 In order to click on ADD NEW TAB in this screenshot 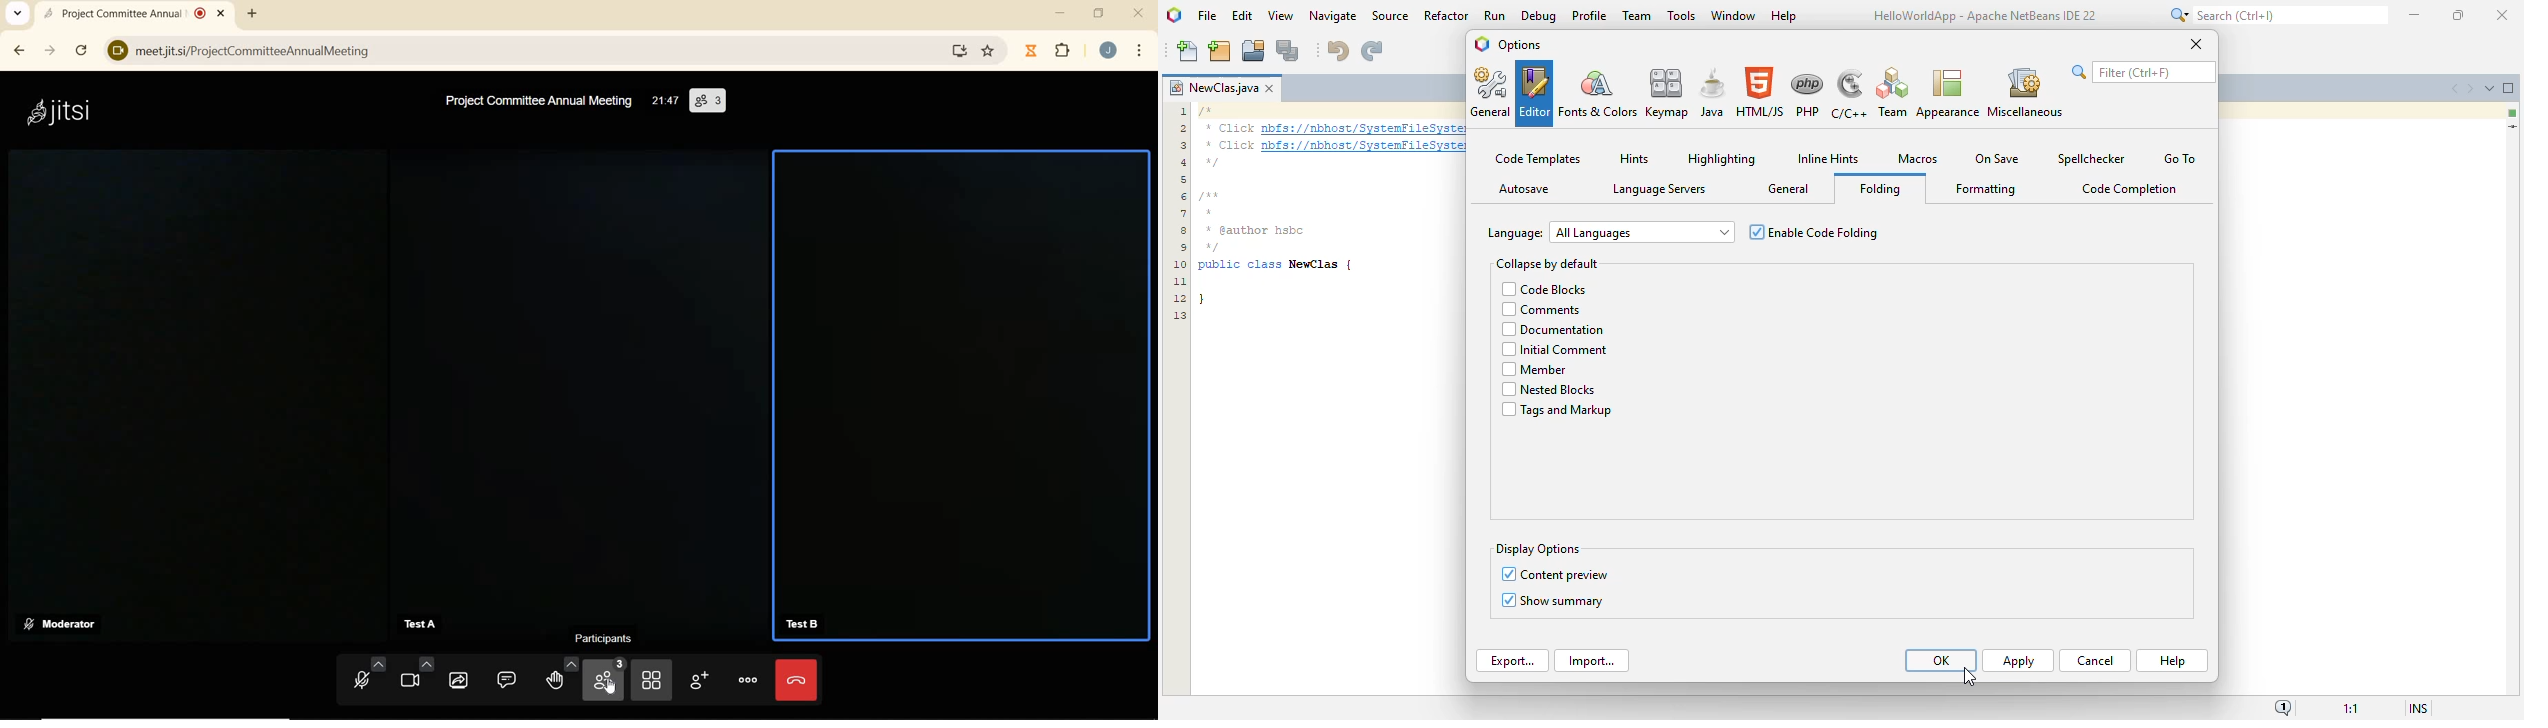, I will do `click(251, 13)`.